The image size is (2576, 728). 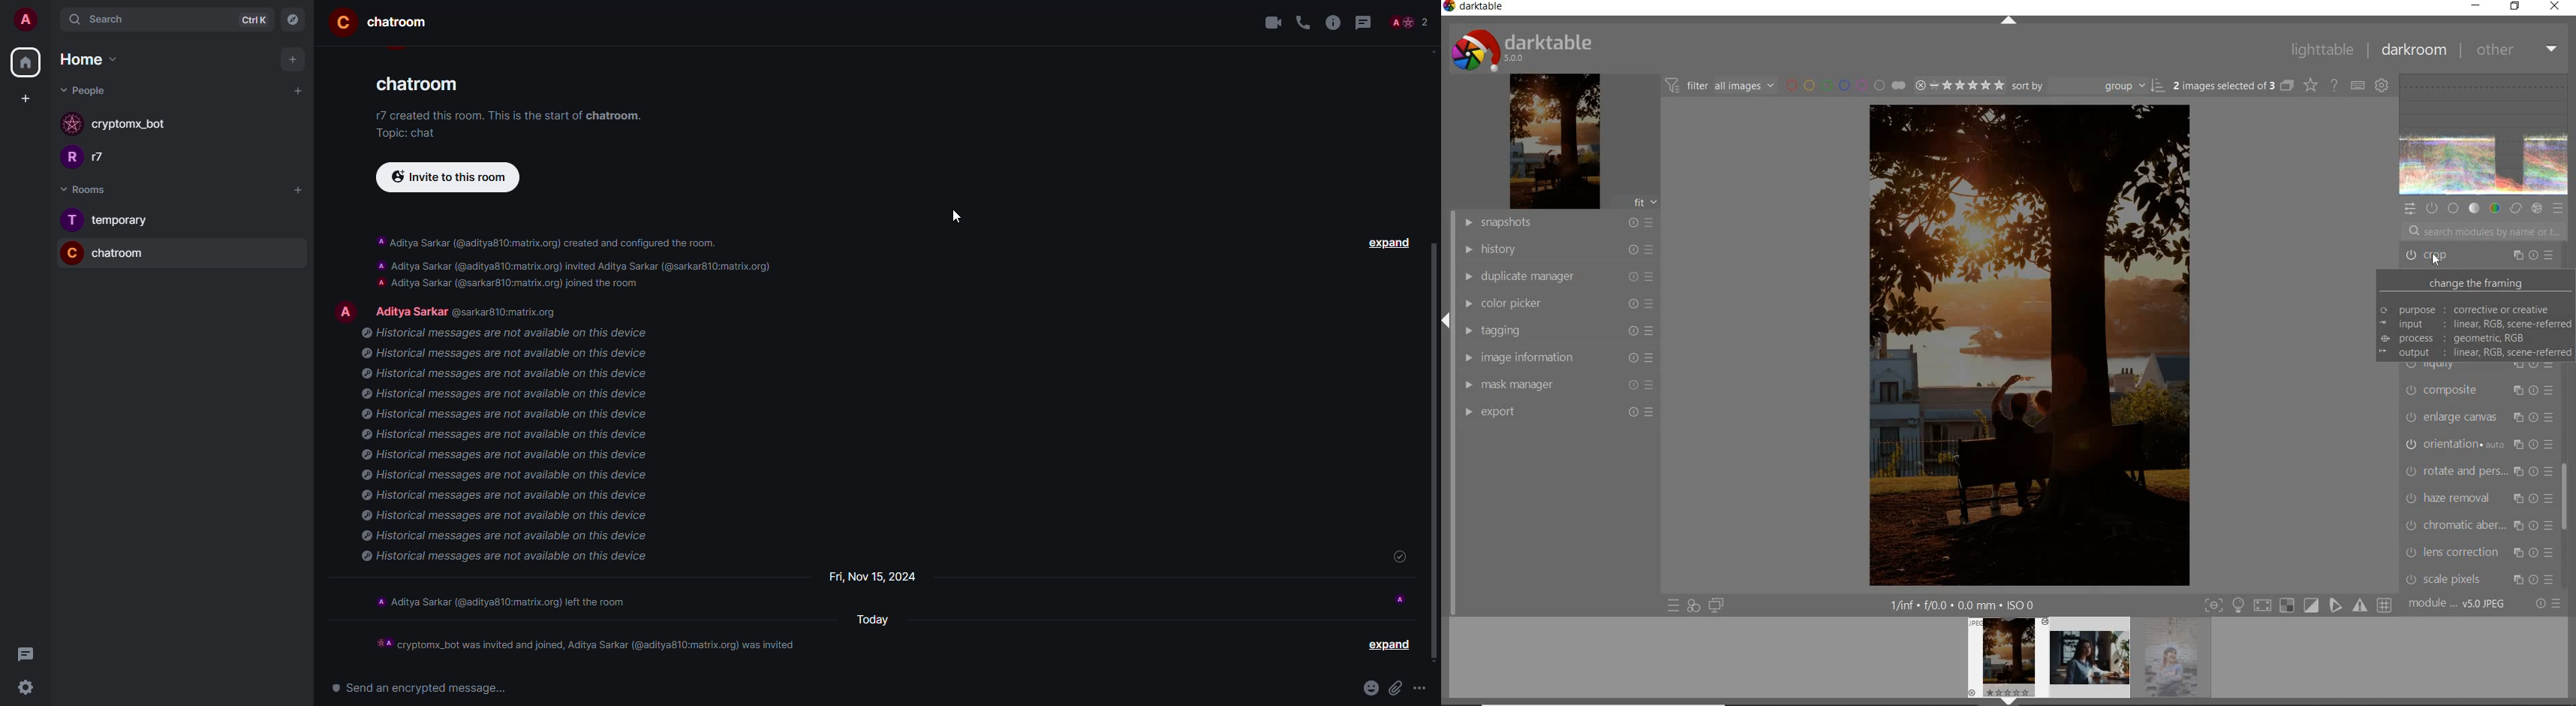 I want to click on image preview, so click(x=2089, y=661).